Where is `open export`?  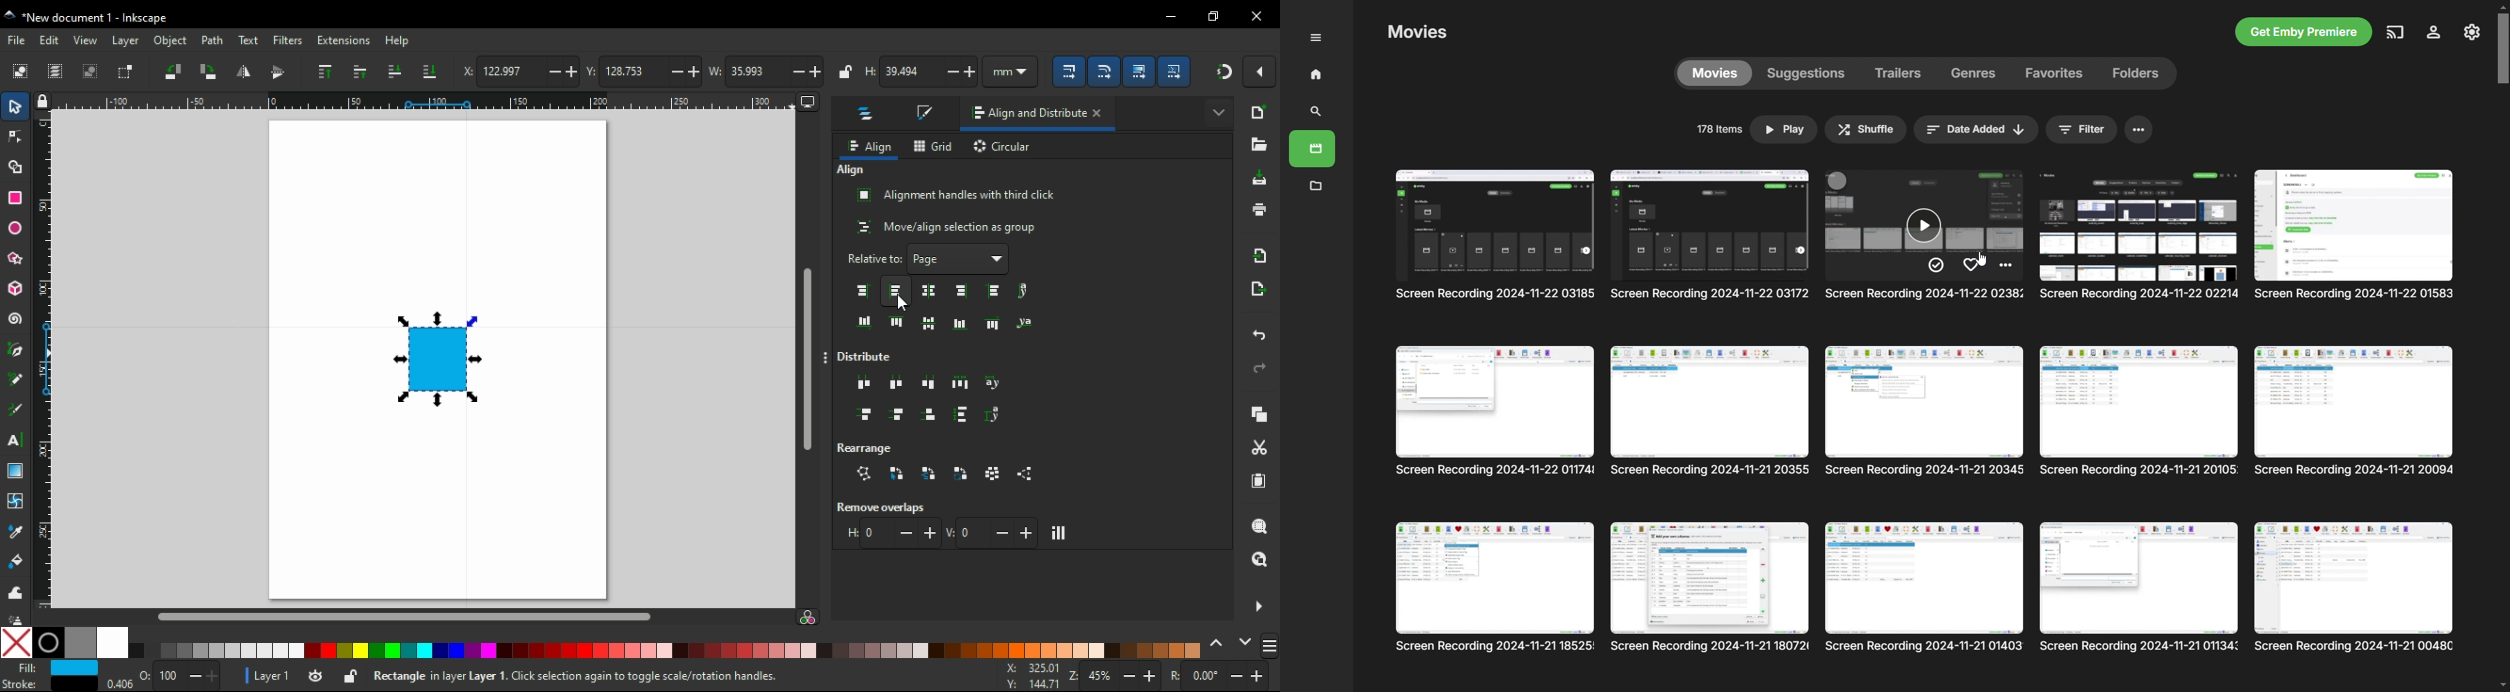 open export is located at coordinates (1261, 287).